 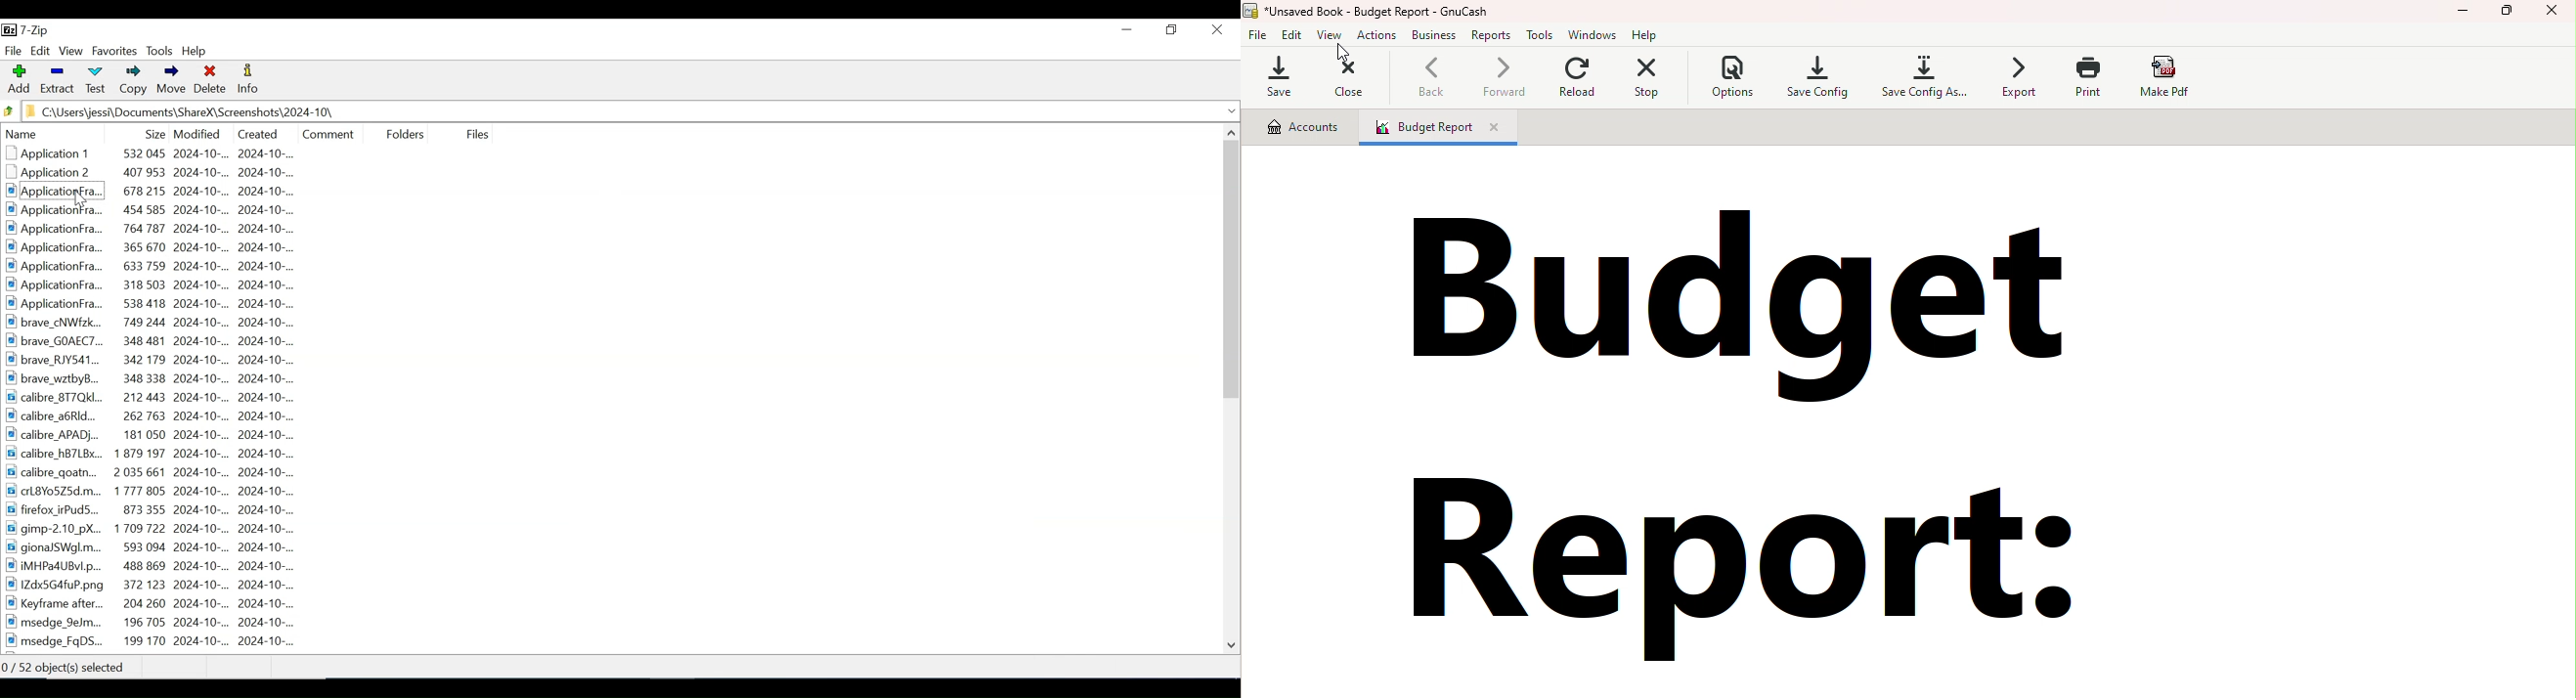 I want to click on Save config, so click(x=1815, y=79).